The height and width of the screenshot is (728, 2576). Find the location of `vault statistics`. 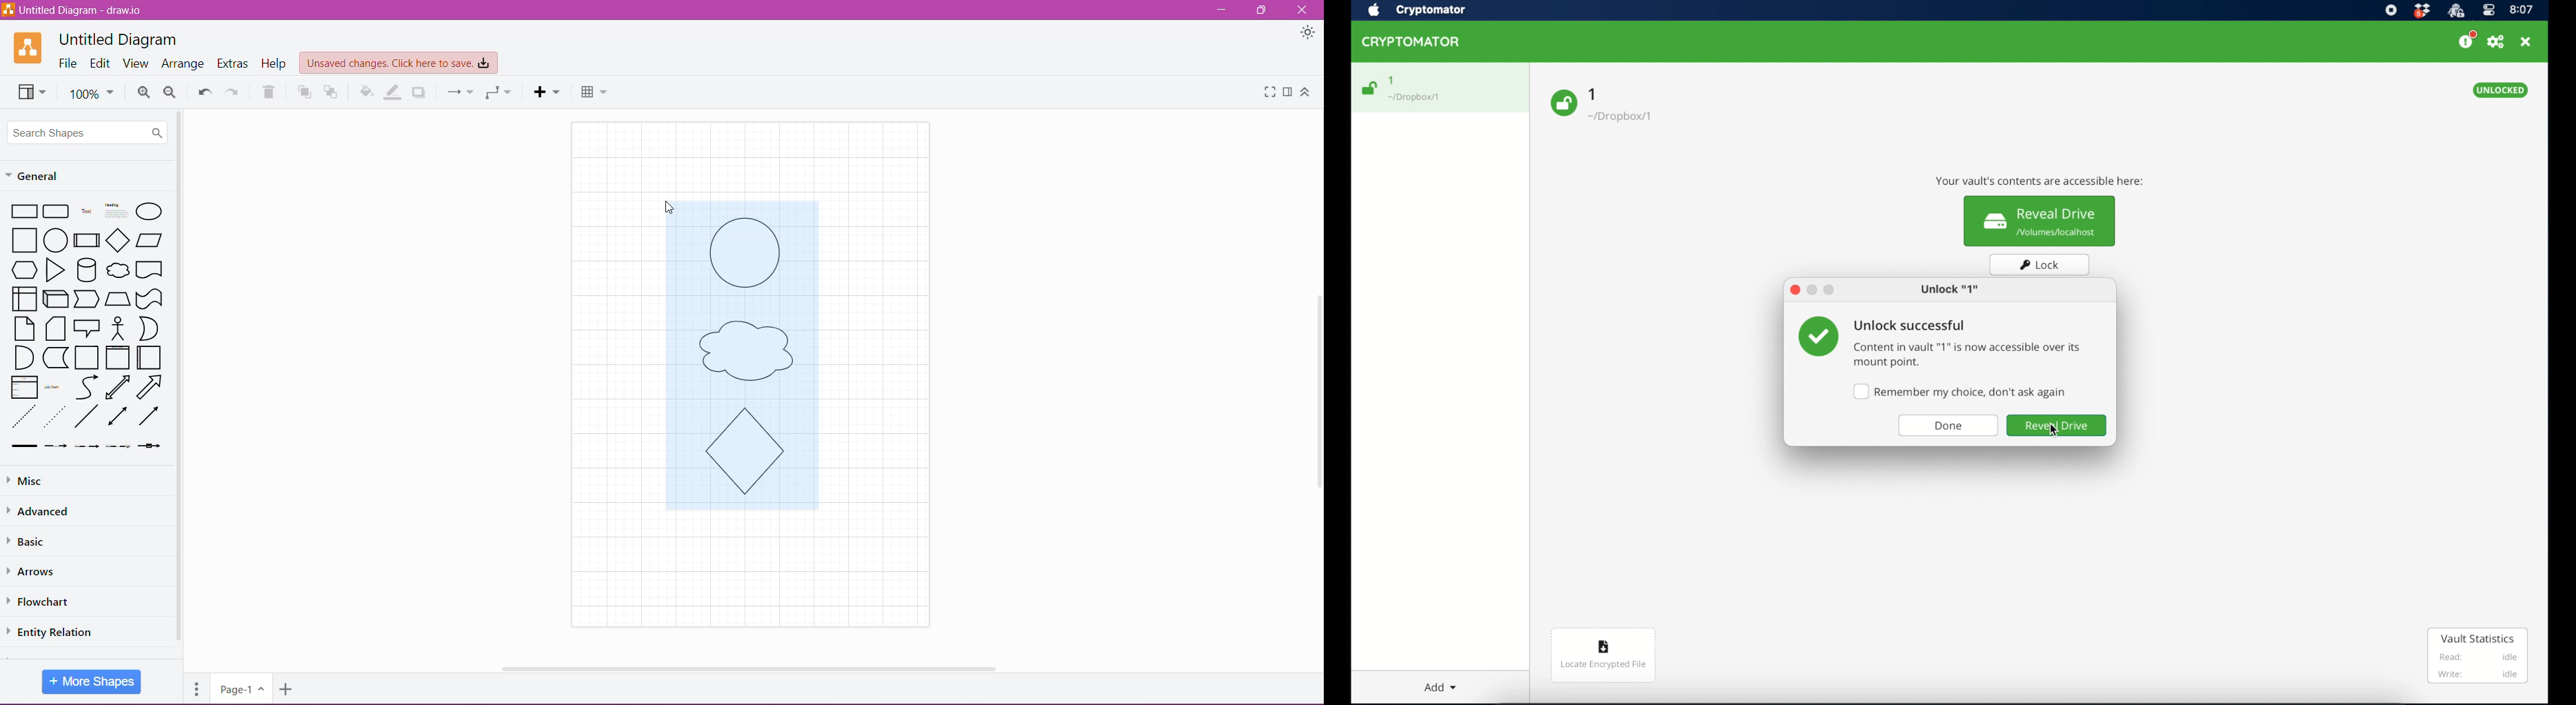

vault statistics is located at coordinates (2479, 655).